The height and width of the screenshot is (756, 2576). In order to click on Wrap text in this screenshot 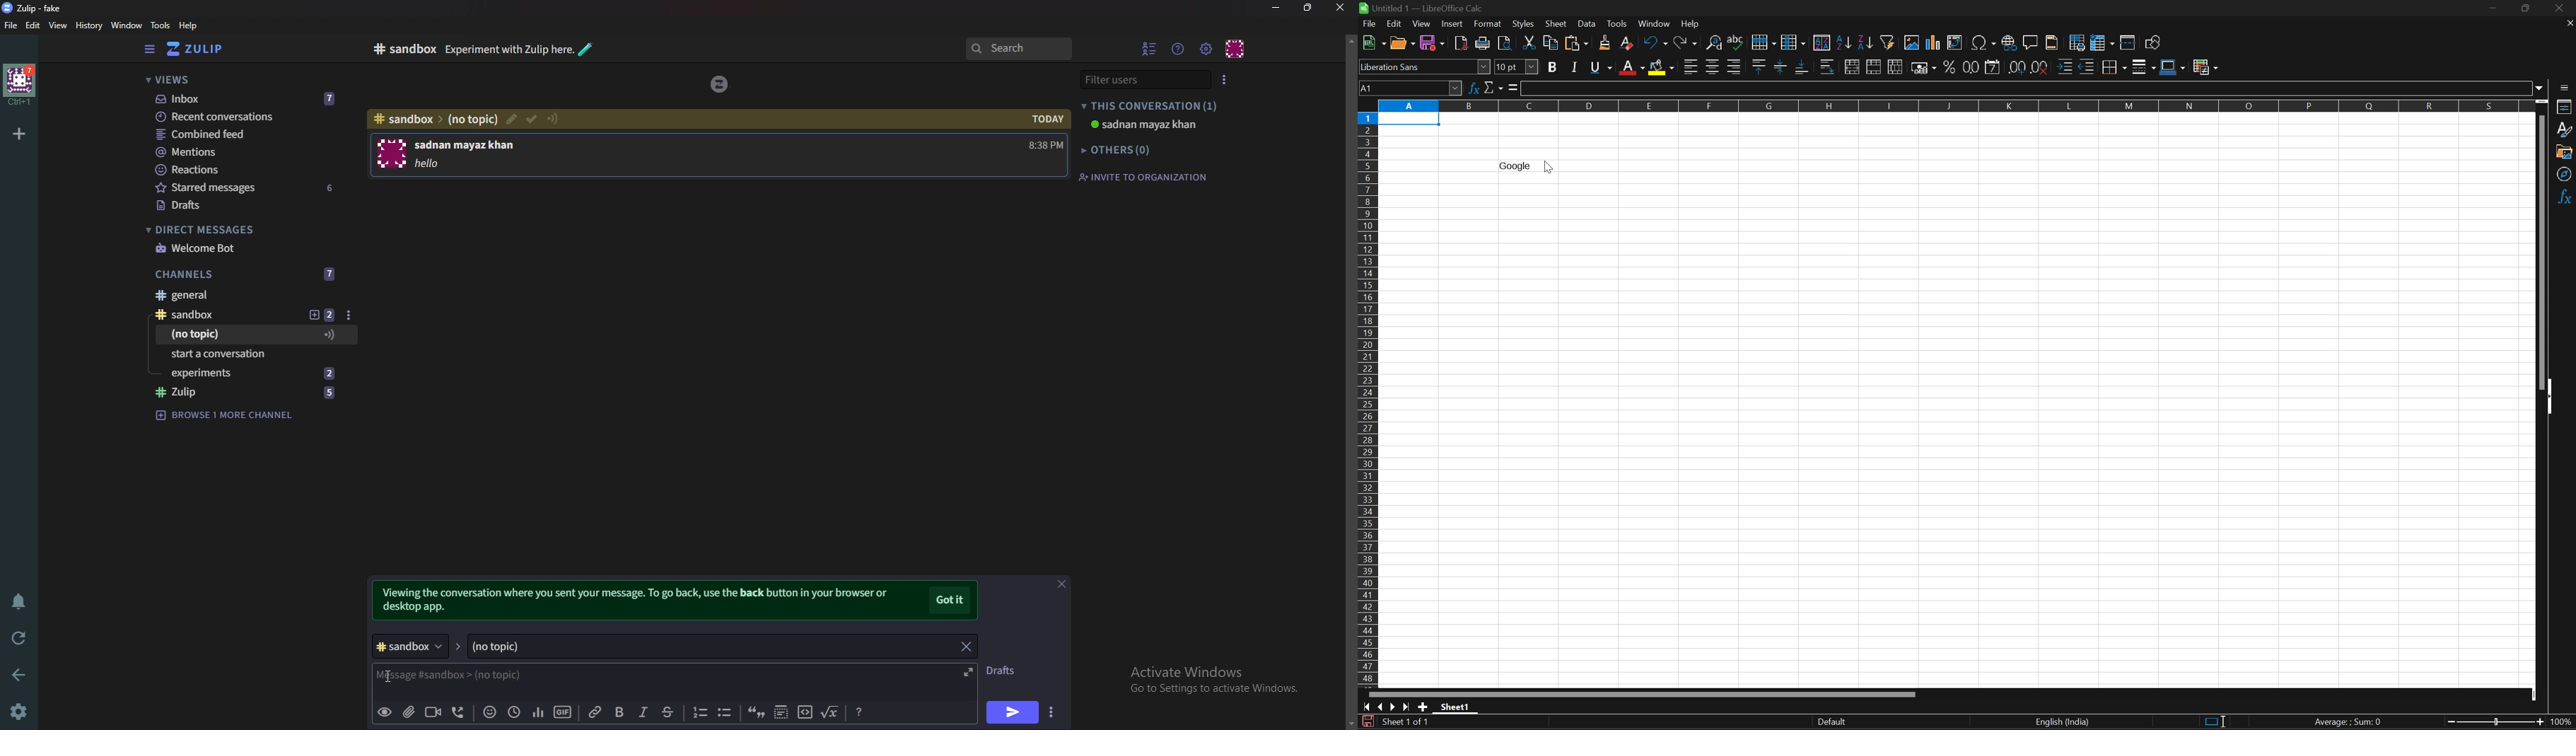, I will do `click(1829, 67)`.